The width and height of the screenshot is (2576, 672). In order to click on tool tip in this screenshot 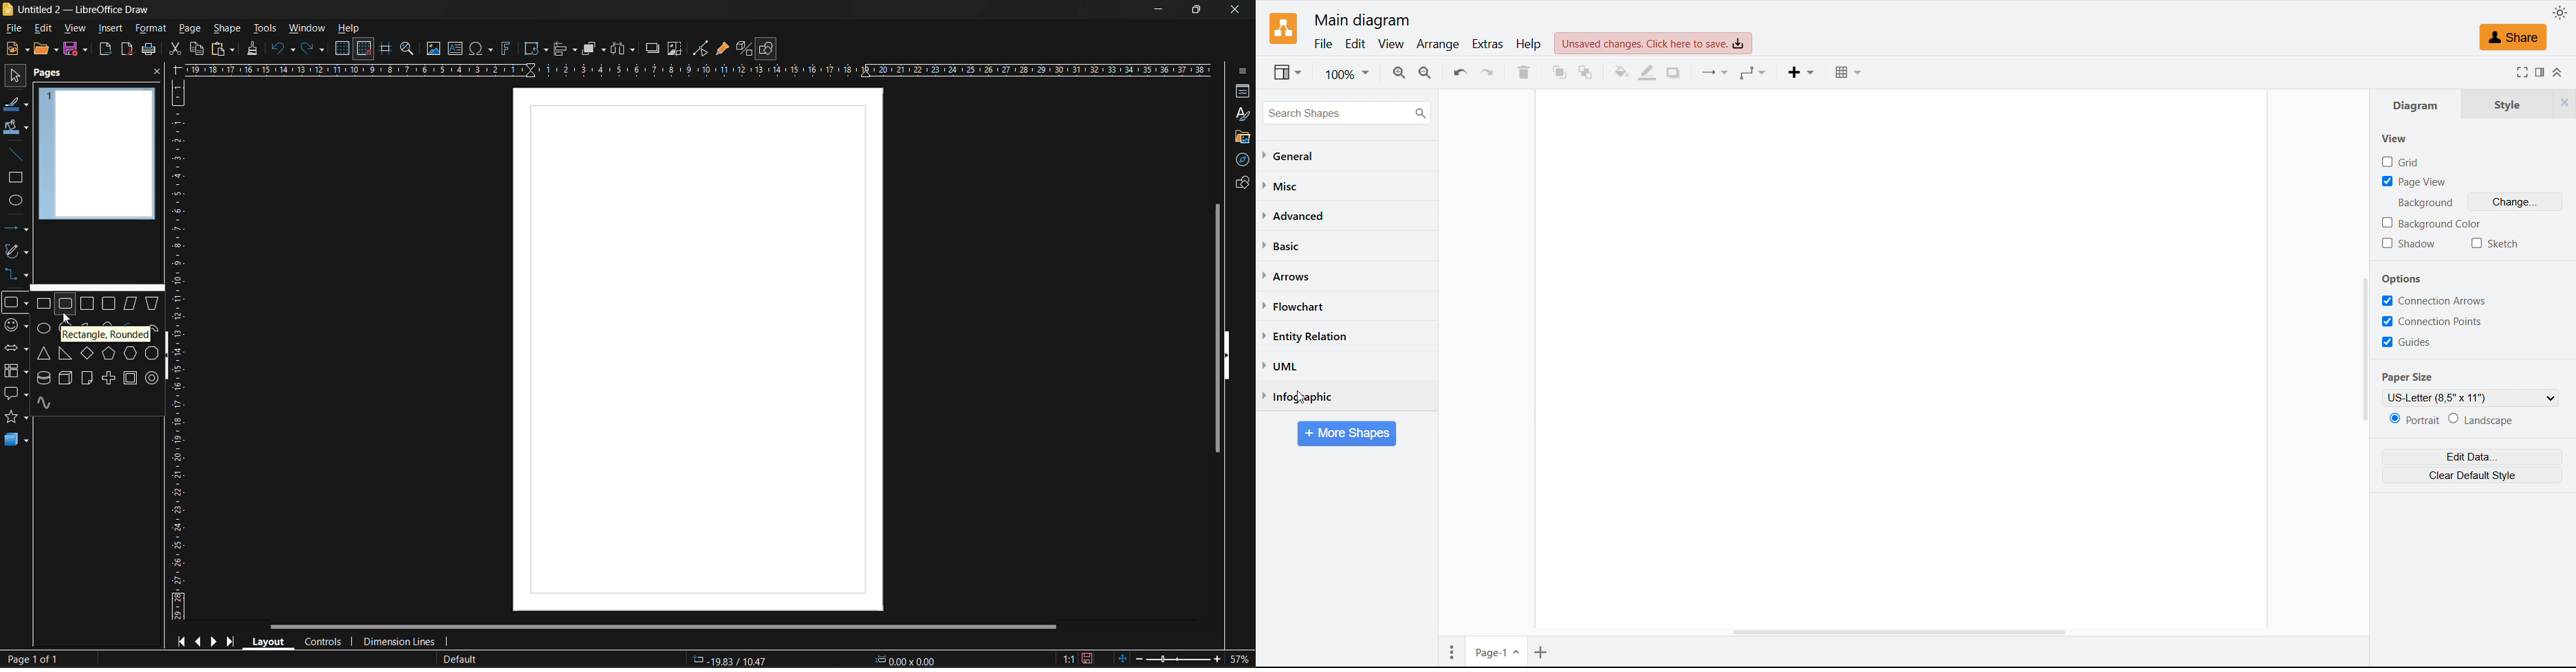, I will do `click(104, 335)`.